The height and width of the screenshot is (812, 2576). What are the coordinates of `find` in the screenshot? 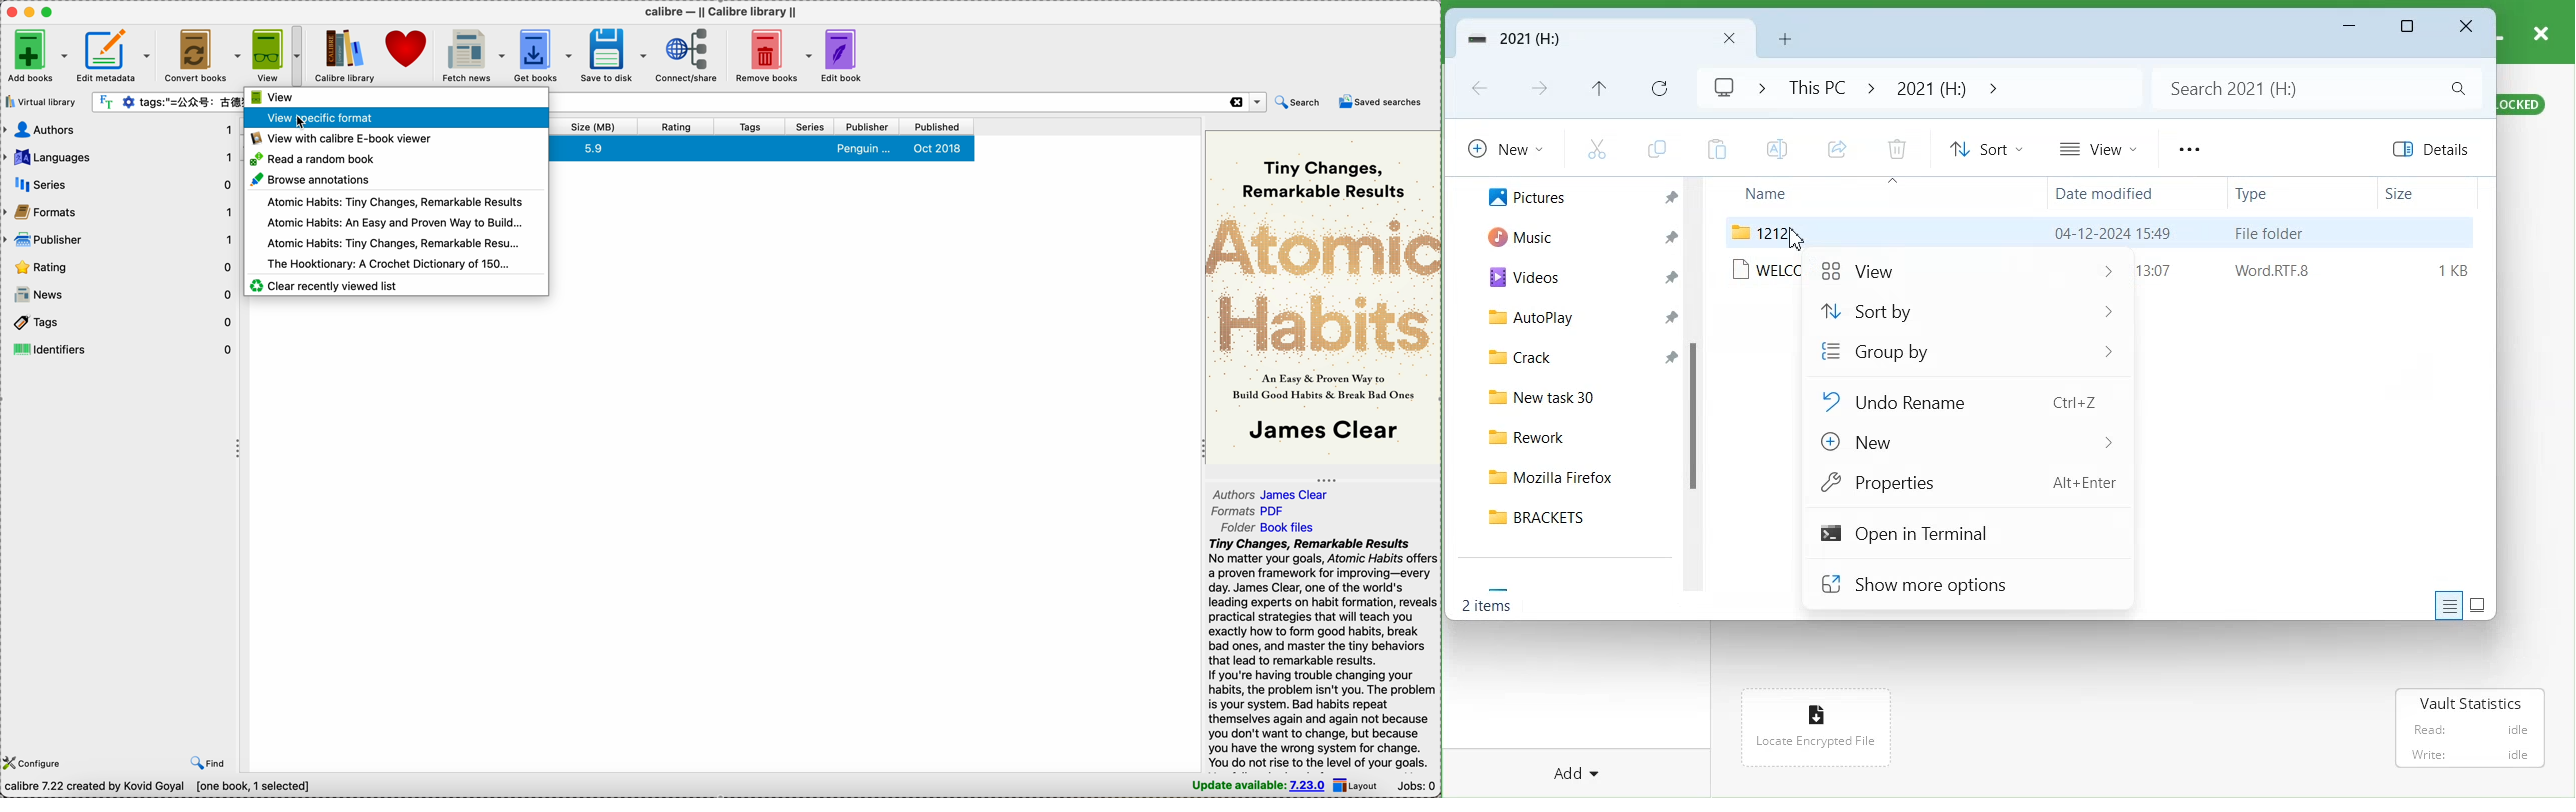 It's located at (208, 764).